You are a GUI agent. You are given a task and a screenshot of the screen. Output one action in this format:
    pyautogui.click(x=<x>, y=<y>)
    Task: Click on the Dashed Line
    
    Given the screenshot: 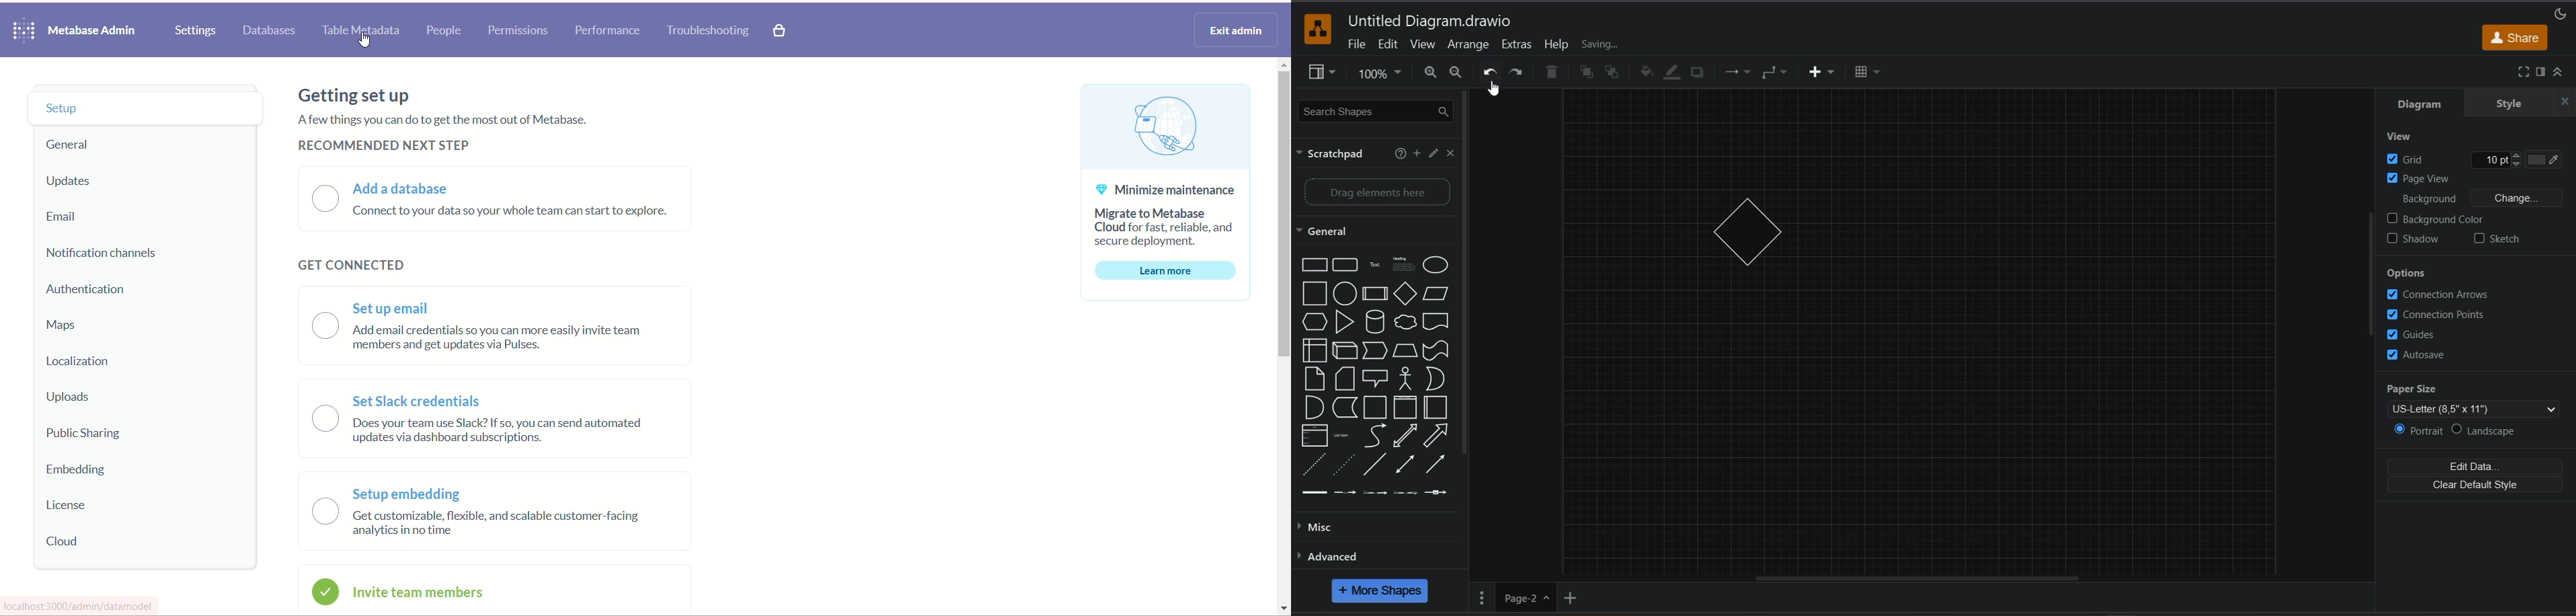 What is the action you would take?
    pyautogui.click(x=1311, y=466)
    